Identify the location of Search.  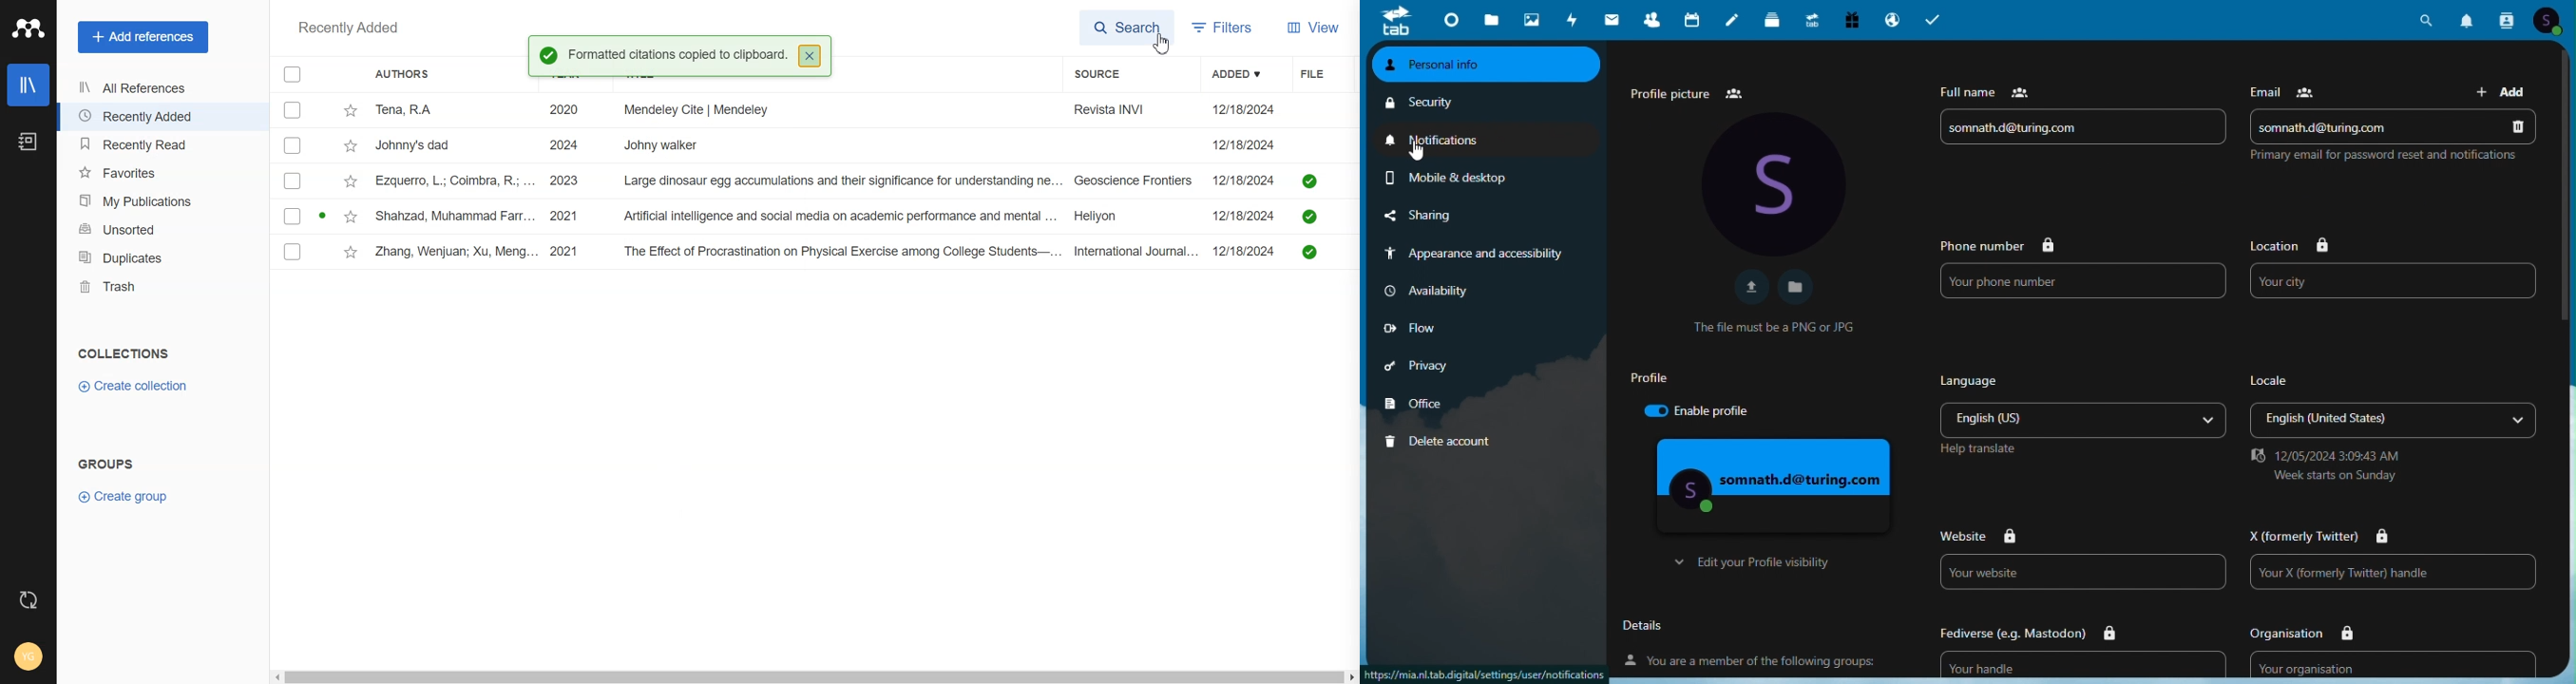
(2426, 19).